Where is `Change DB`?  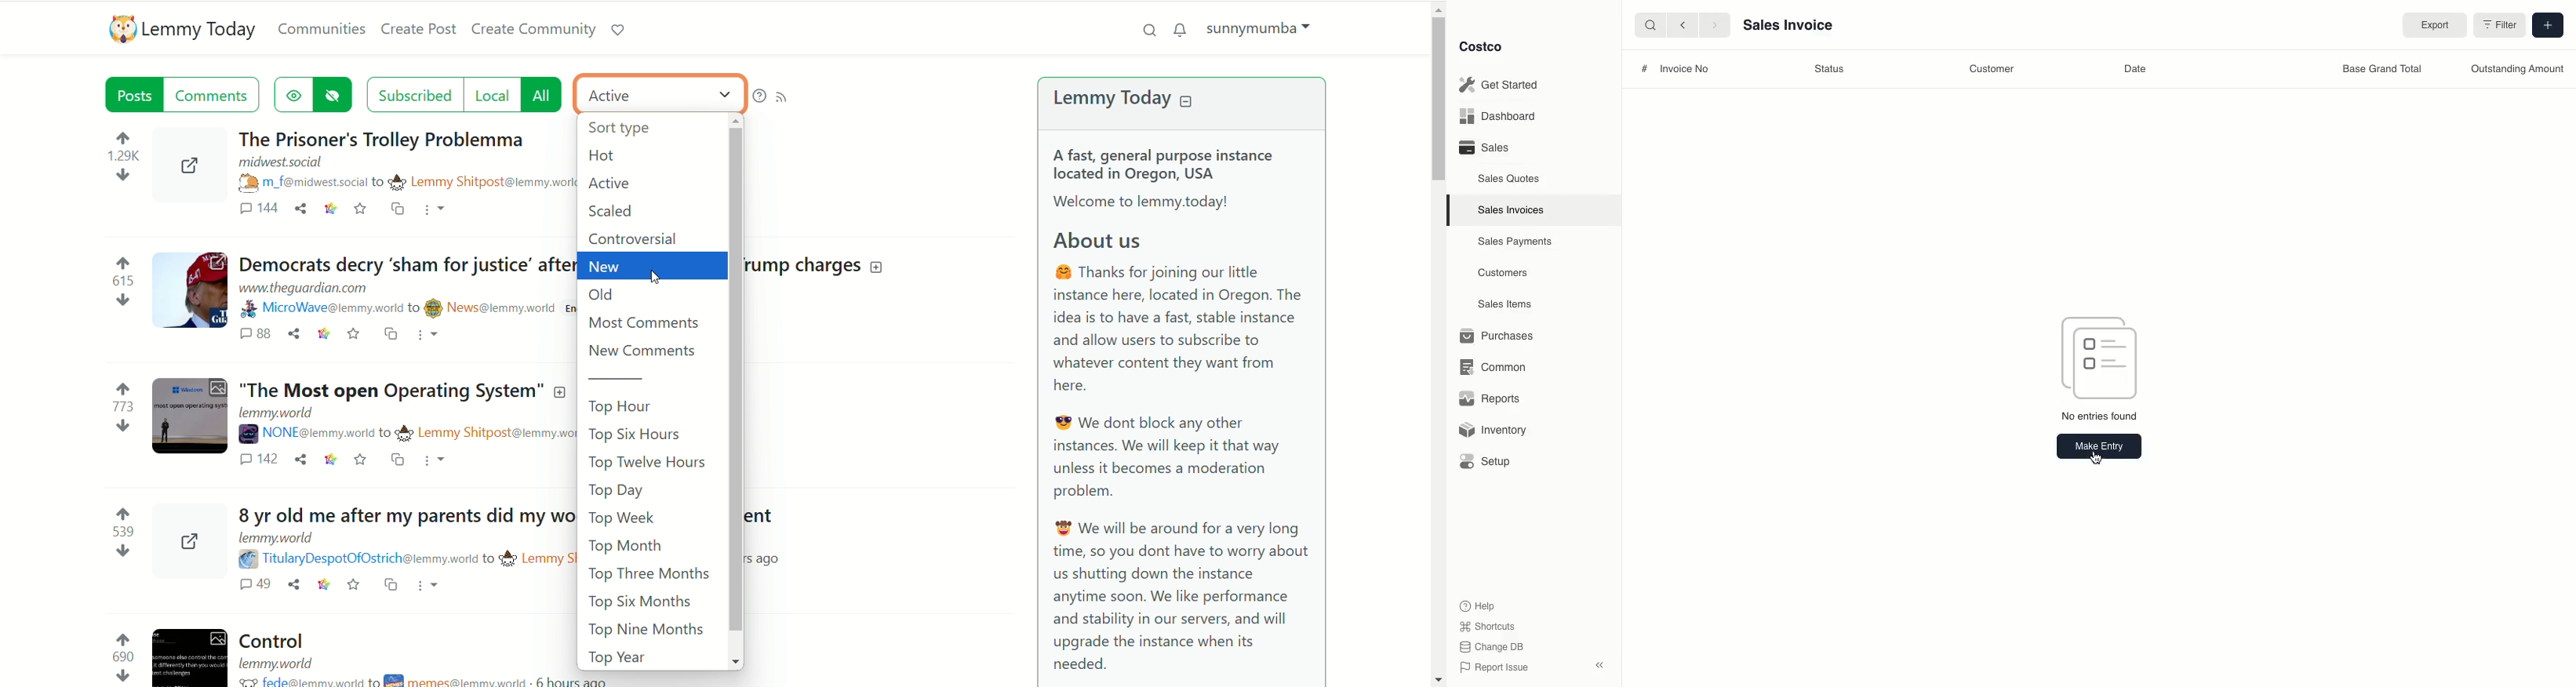
Change DB is located at coordinates (1489, 645).